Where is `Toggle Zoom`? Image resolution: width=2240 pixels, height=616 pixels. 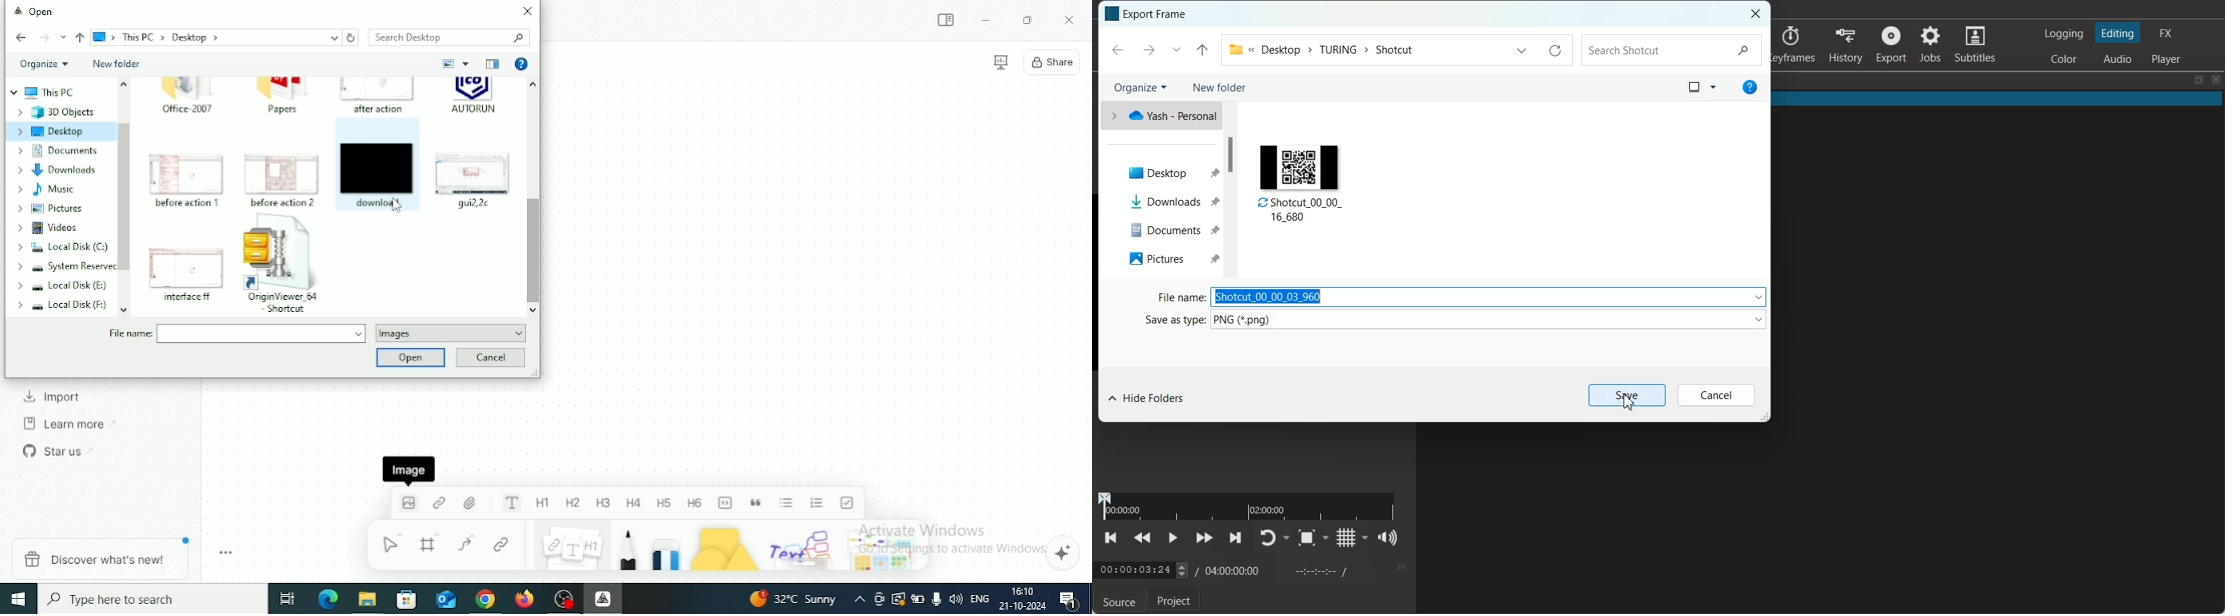 Toggle Zoom is located at coordinates (1306, 538).